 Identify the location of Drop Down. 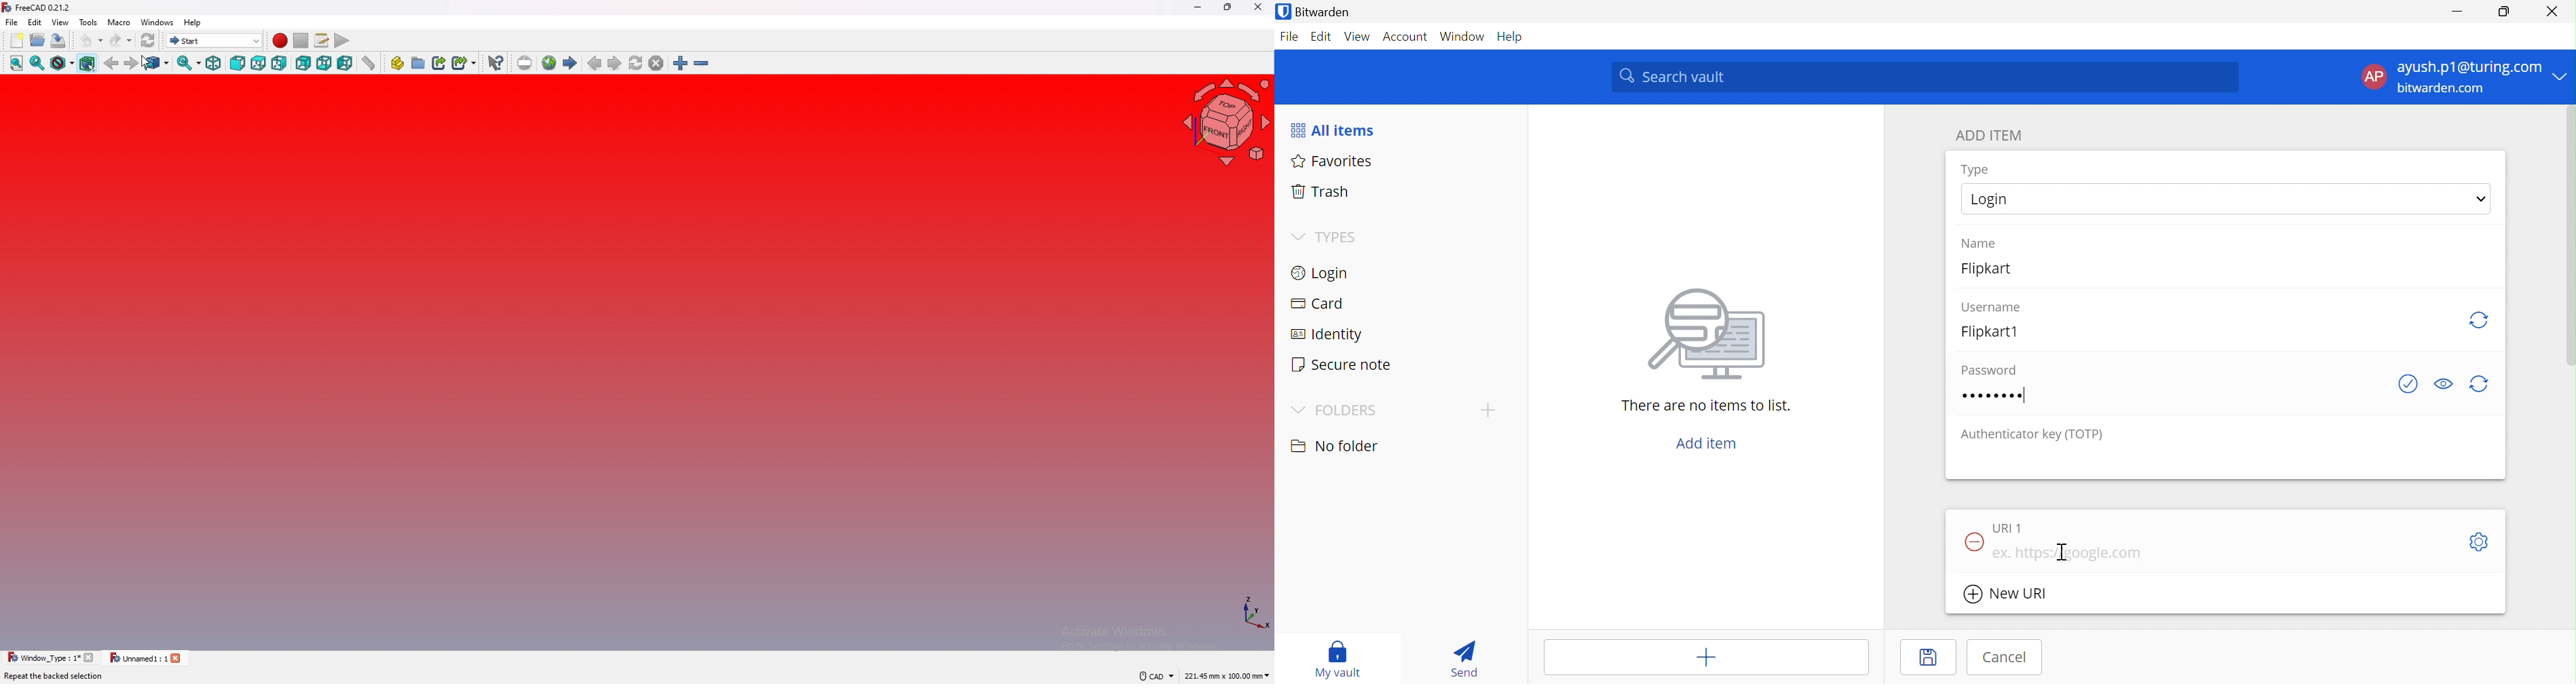
(2481, 197).